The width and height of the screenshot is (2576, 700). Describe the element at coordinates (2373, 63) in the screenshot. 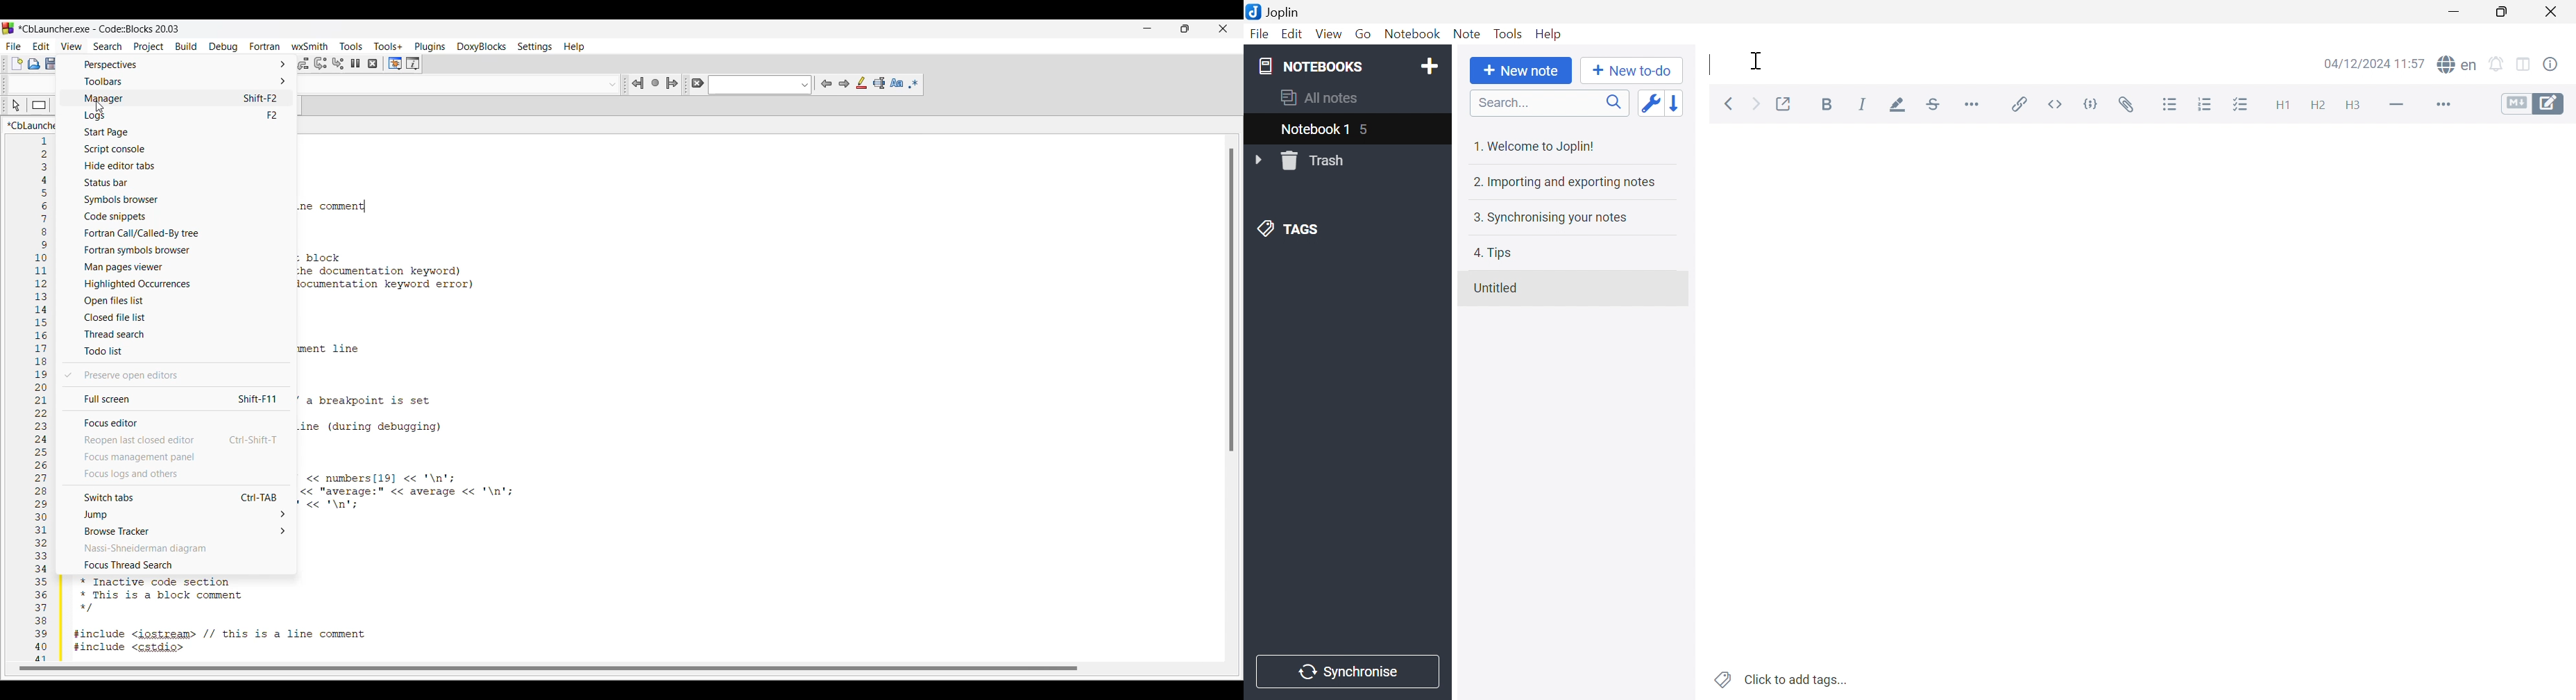

I see `04/12/2024 11:57` at that location.